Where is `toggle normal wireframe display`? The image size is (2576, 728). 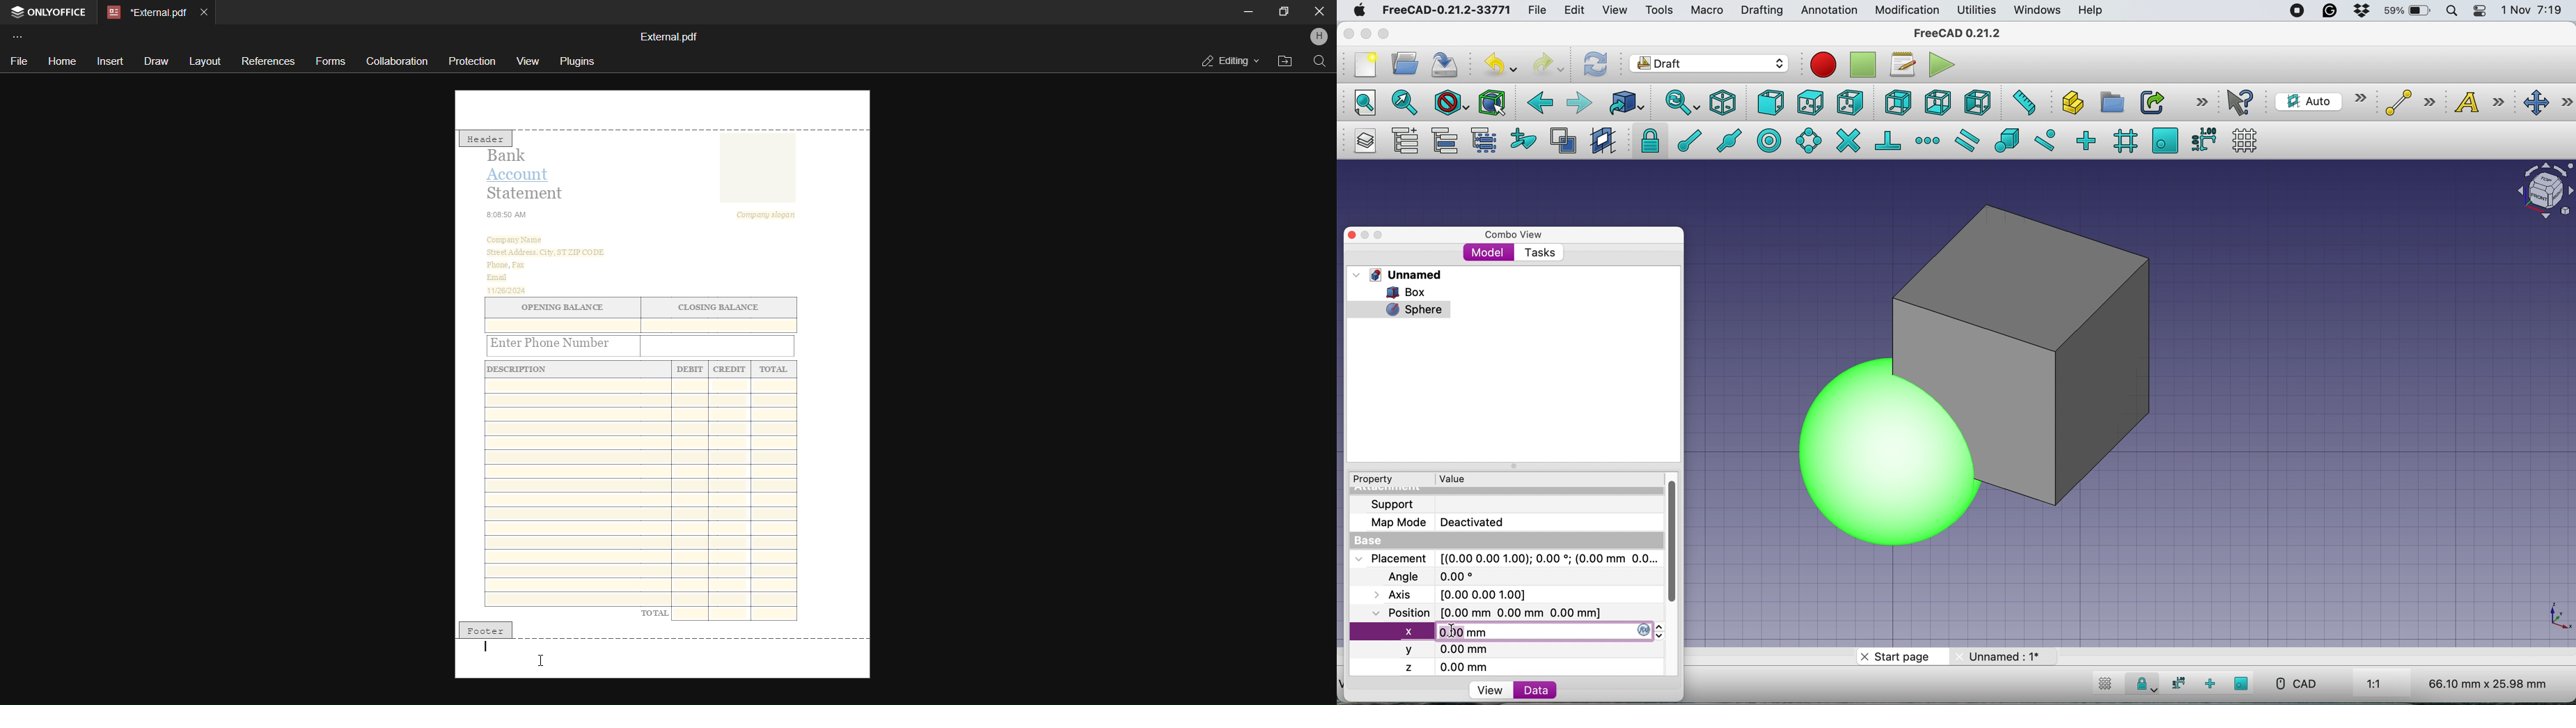 toggle normal wireframe display is located at coordinates (1565, 141).